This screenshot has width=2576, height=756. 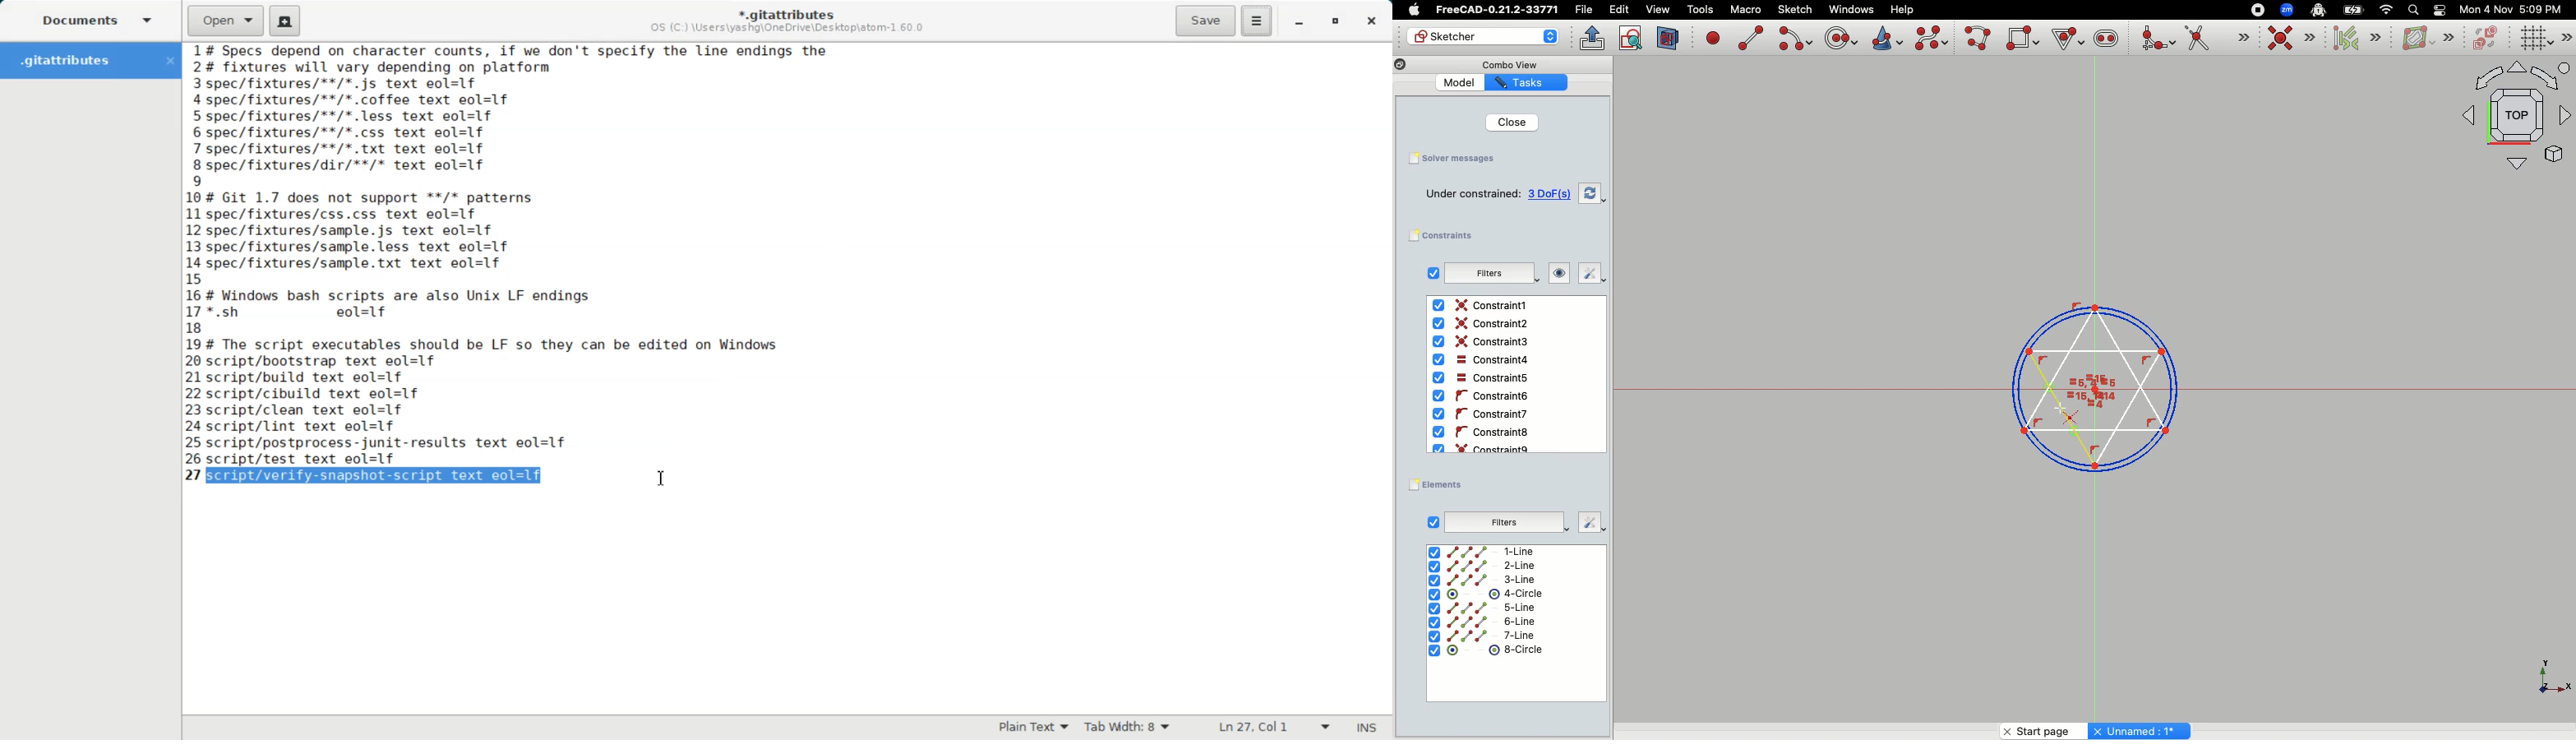 What do you see at coordinates (2060, 408) in the screenshot?
I see `Cursor` at bounding box center [2060, 408].